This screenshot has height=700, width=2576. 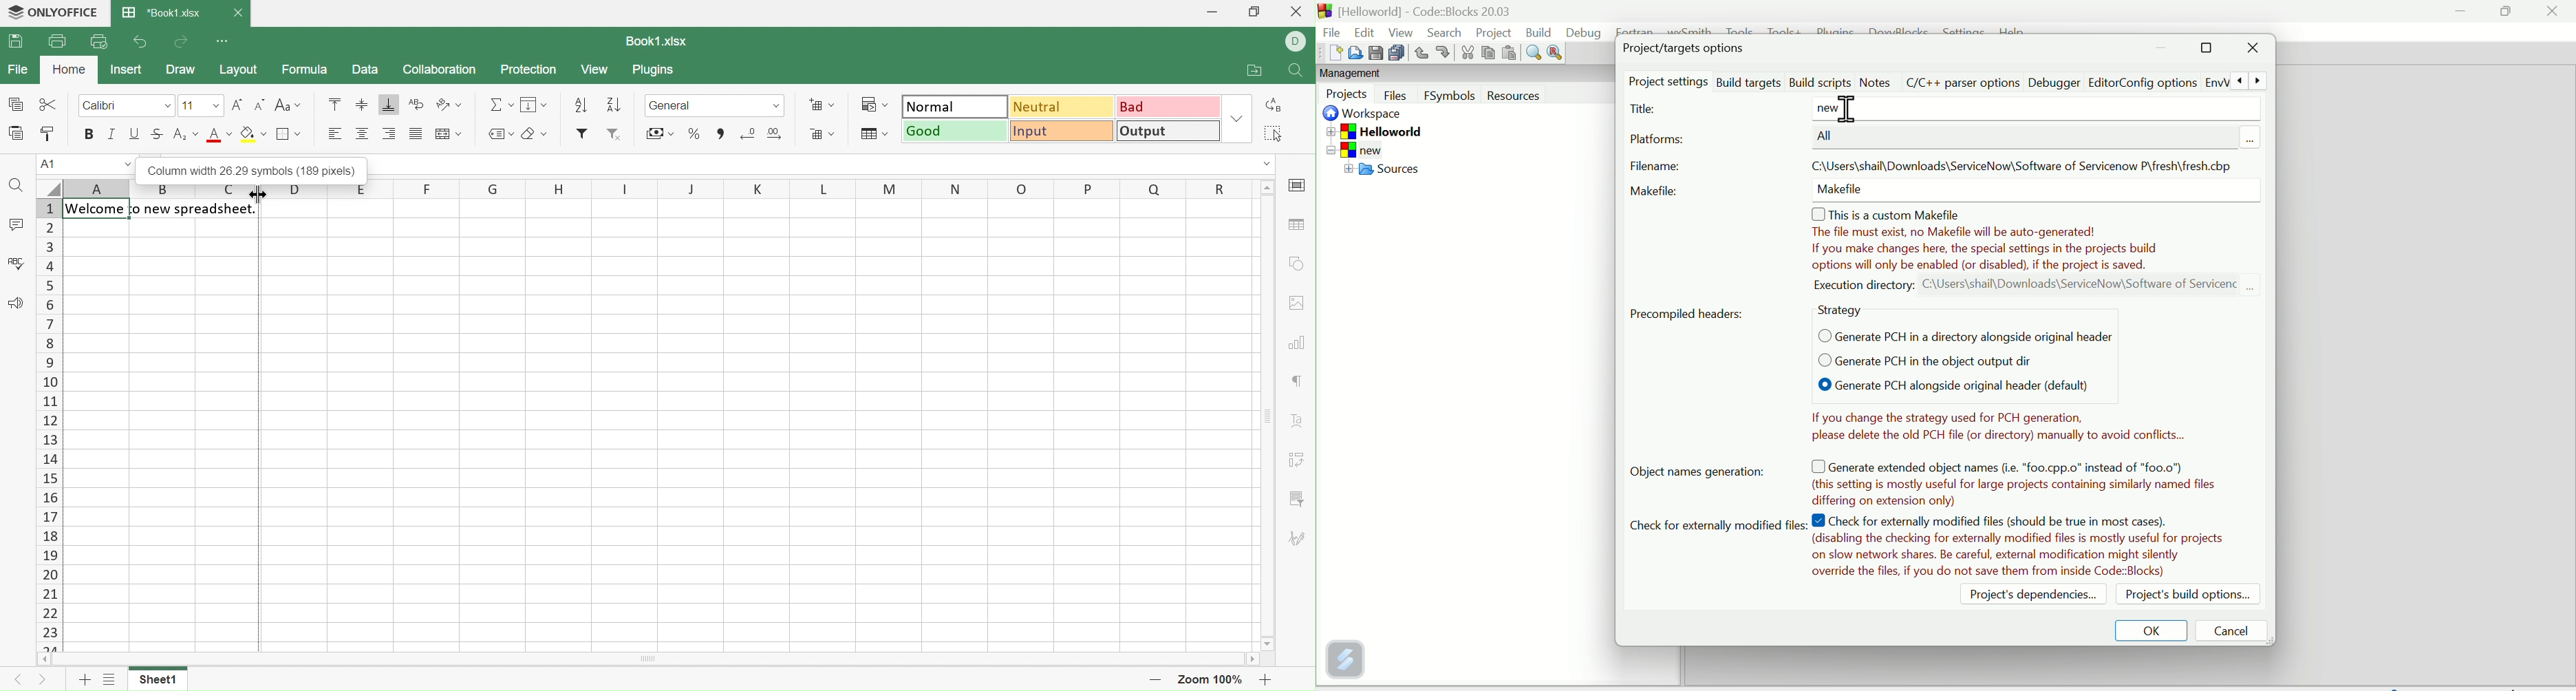 I want to click on DELL, so click(x=1296, y=41).